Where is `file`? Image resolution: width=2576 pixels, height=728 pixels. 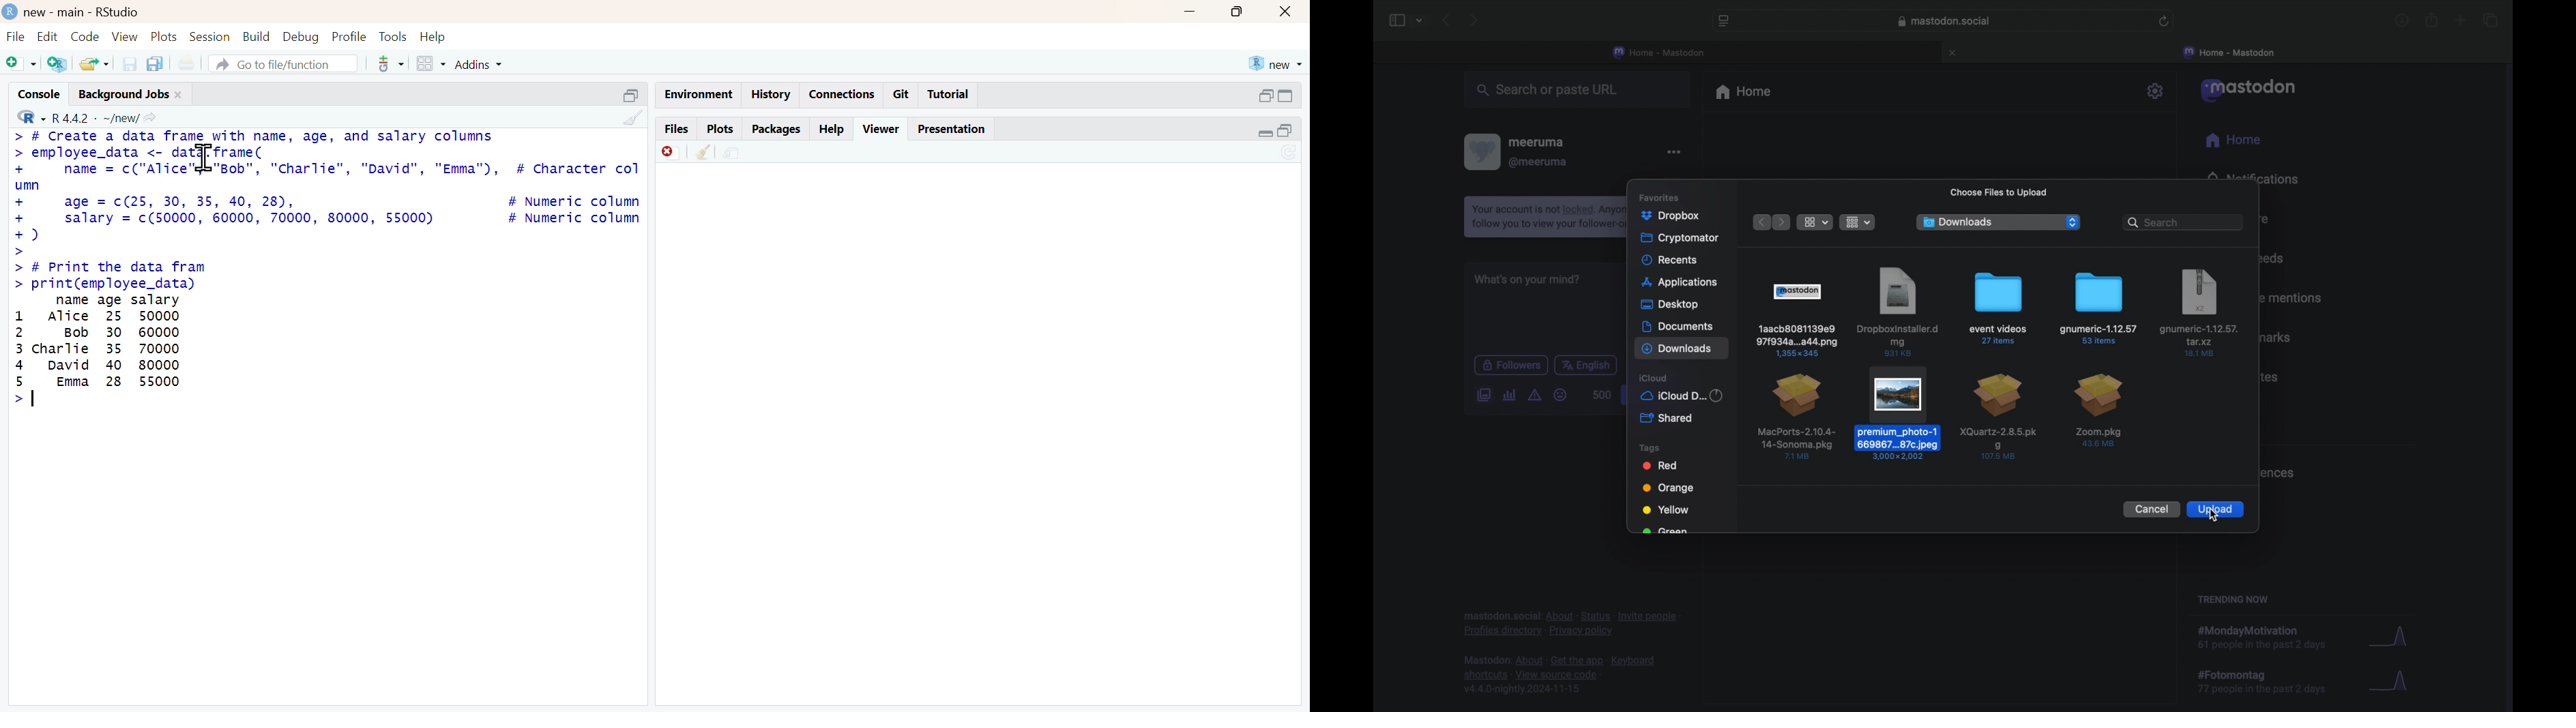 file is located at coordinates (1797, 319).